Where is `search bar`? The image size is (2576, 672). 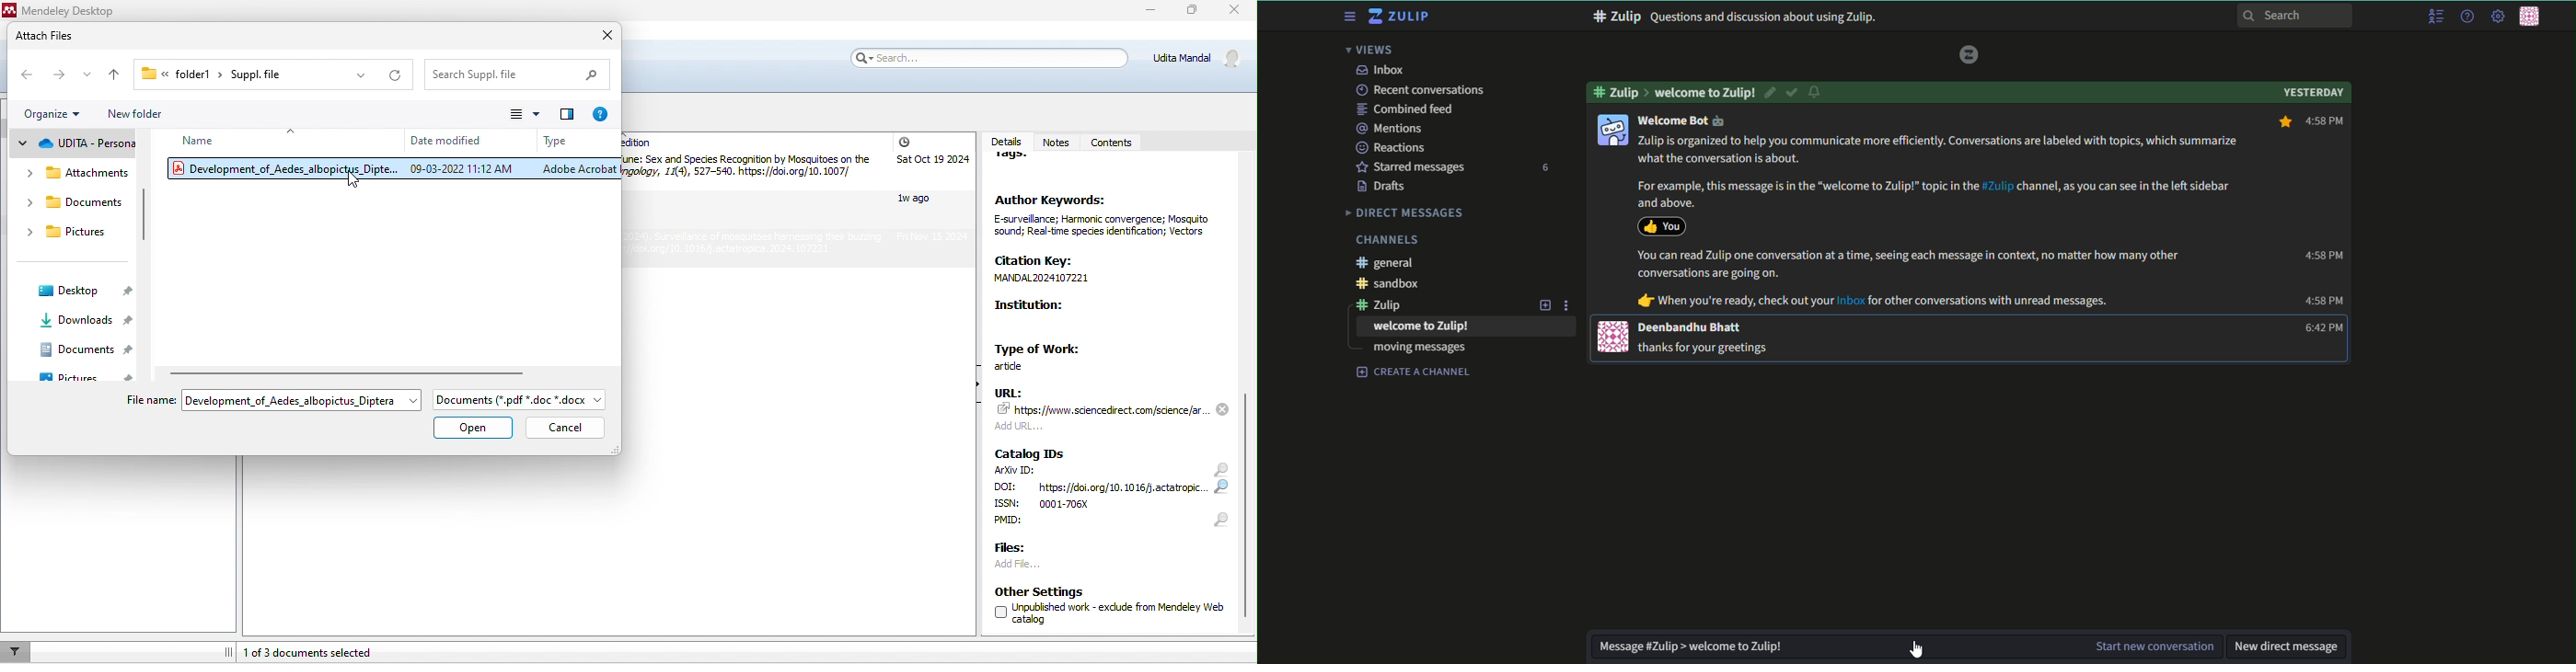
search bar is located at coordinates (987, 57).